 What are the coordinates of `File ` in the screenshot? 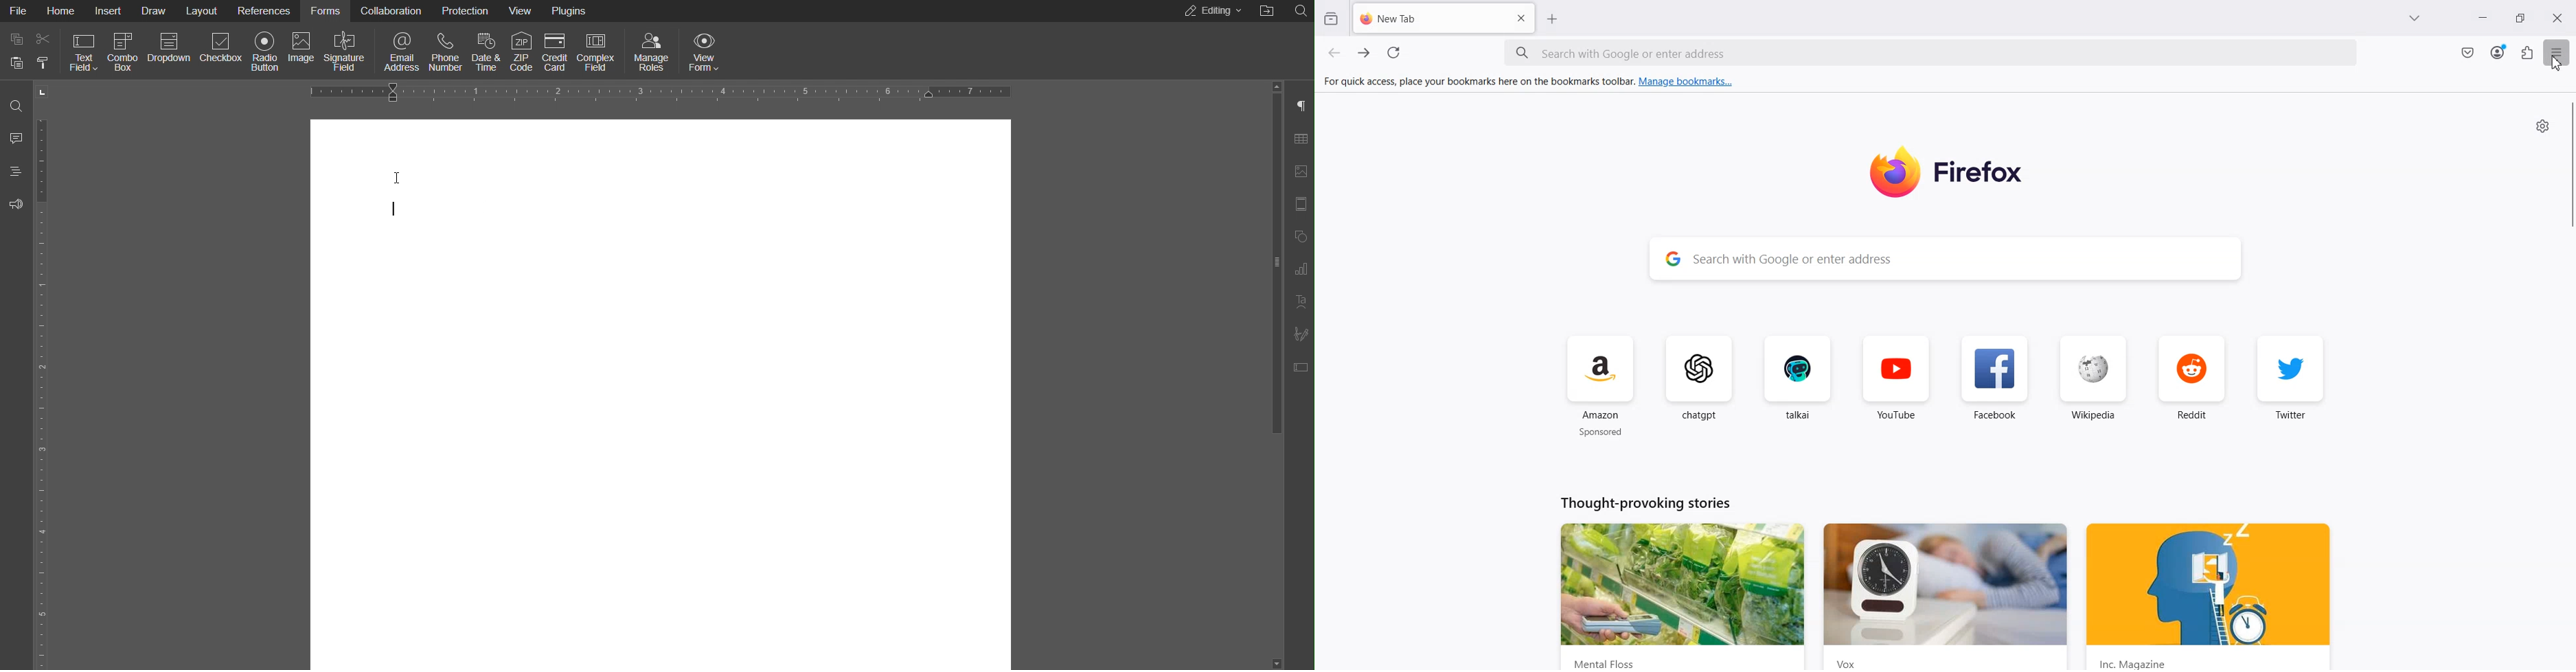 It's located at (21, 12).